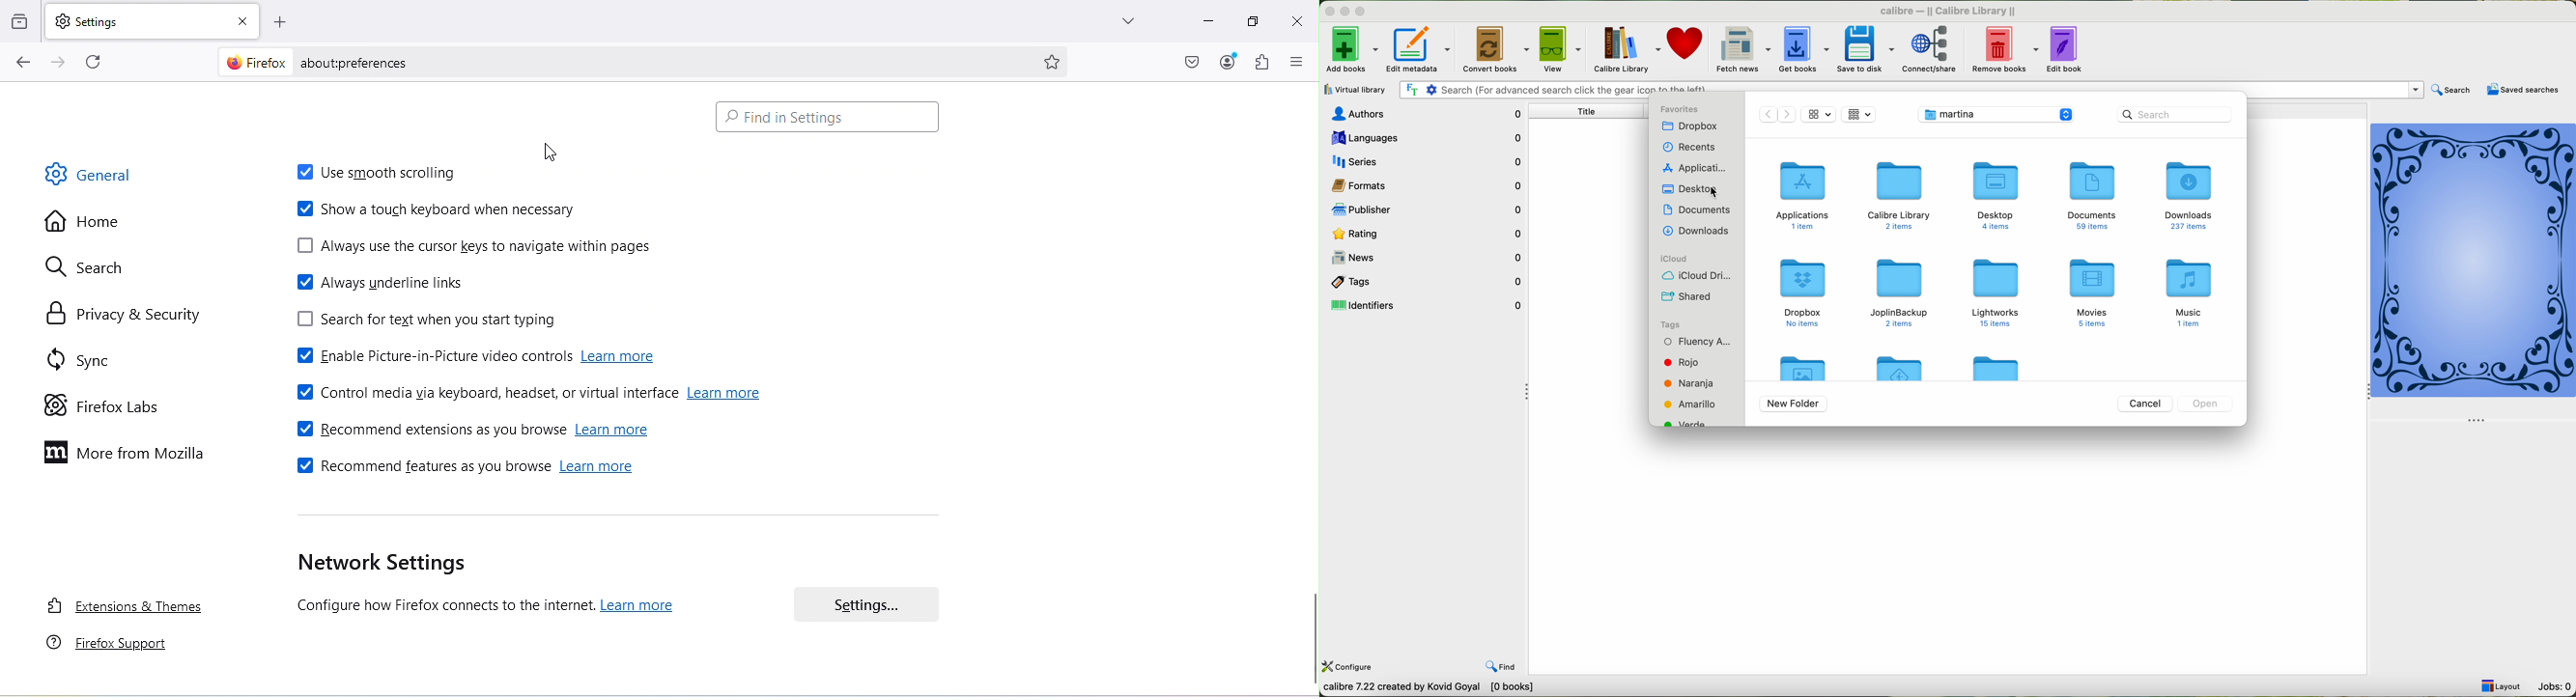 The height and width of the screenshot is (700, 2576). Describe the element at coordinates (96, 177) in the screenshot. I see `General` at that location.